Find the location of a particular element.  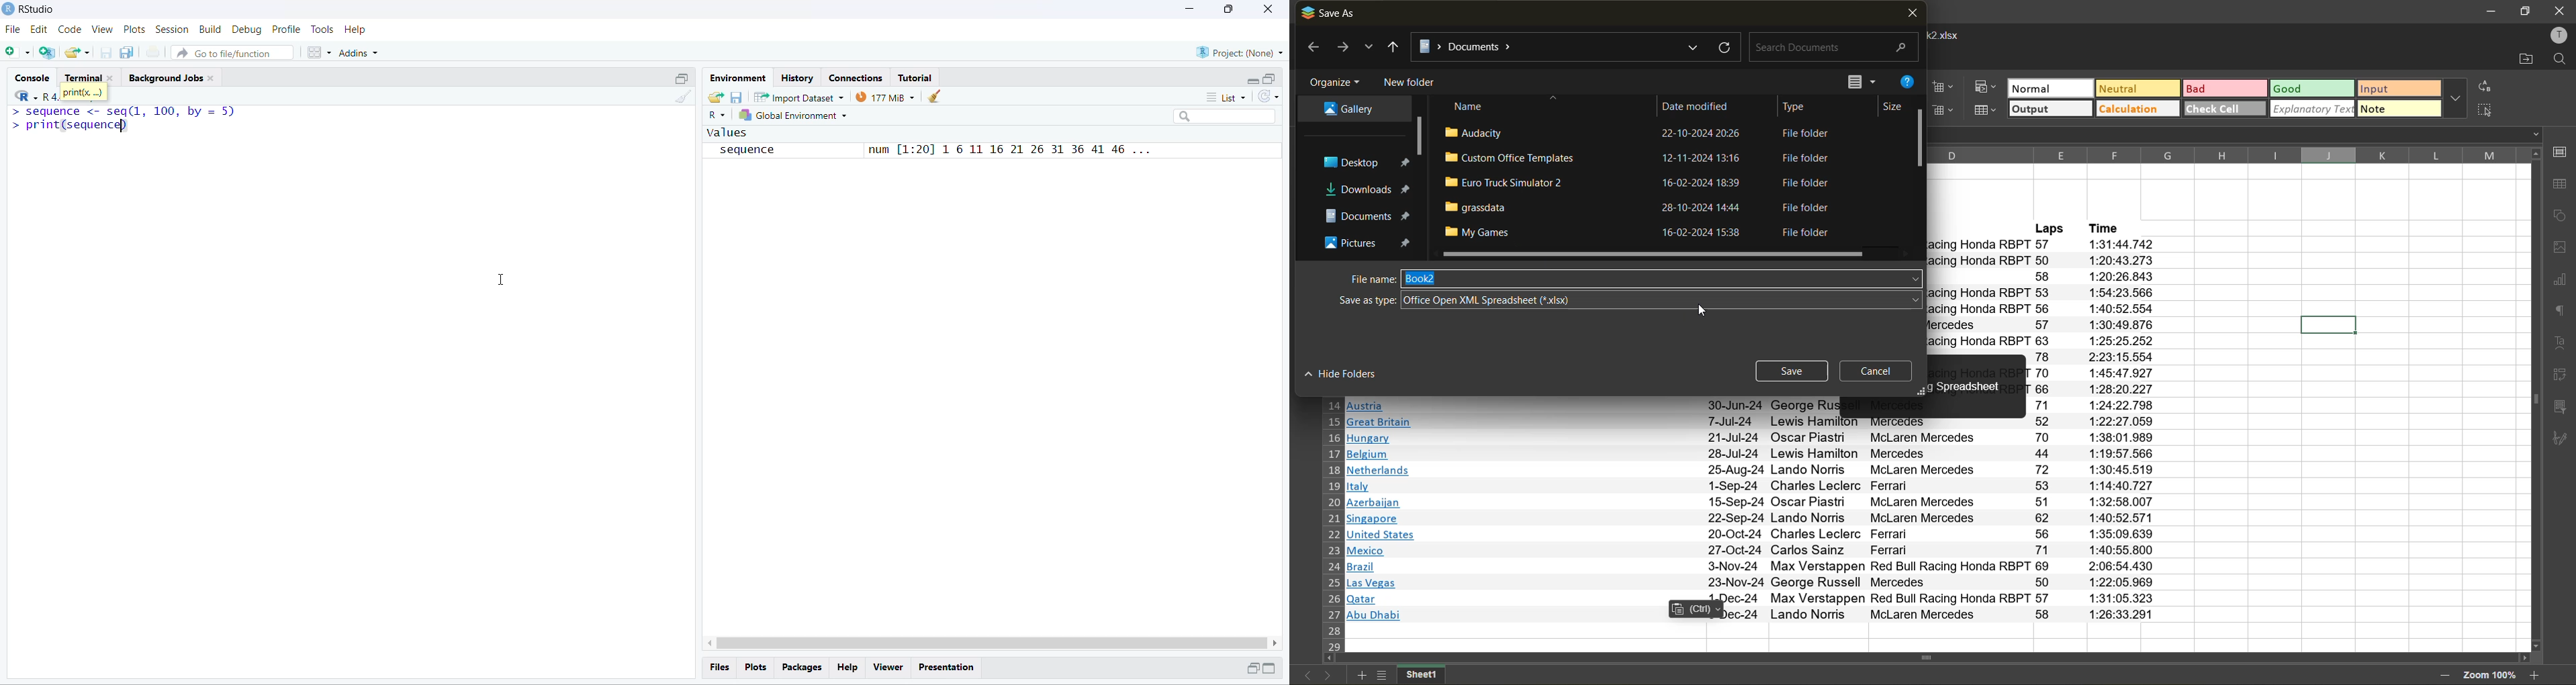

filename is located at coordinates (1950, 34).